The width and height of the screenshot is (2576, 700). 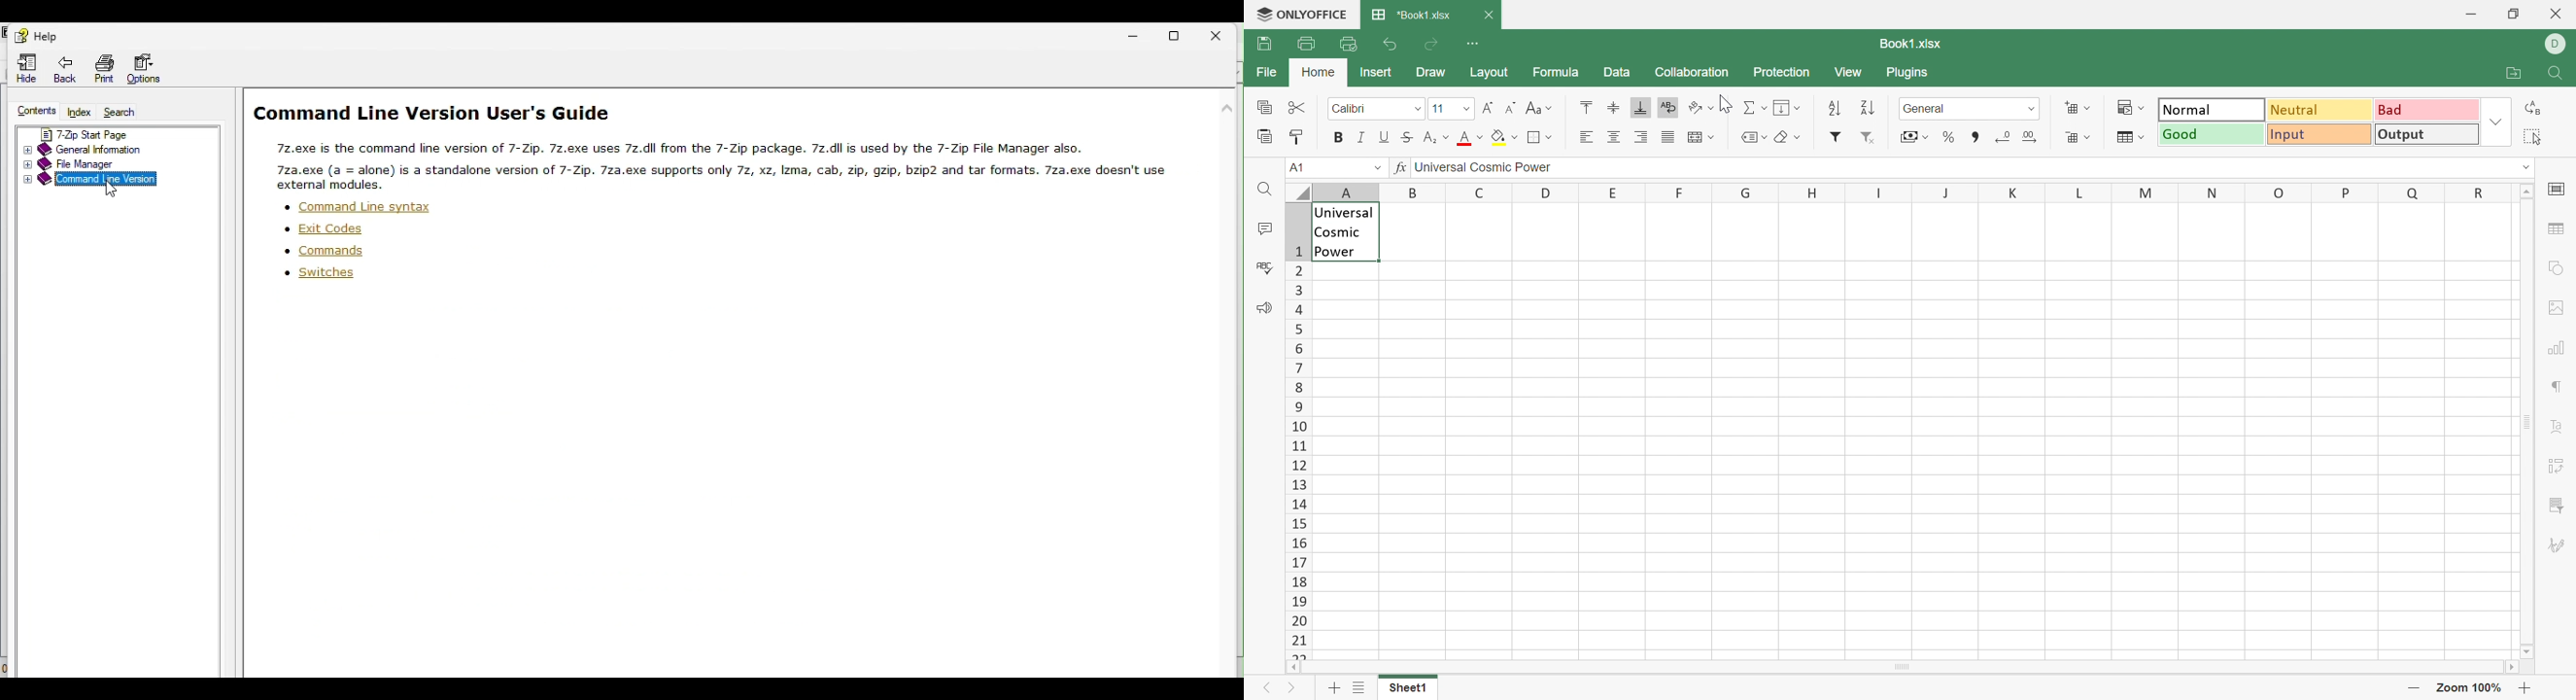 What do you see at coordinates (2132, 108) in the screenshot?
I see `Conditional formatting` at bounding box center [2132, 108].